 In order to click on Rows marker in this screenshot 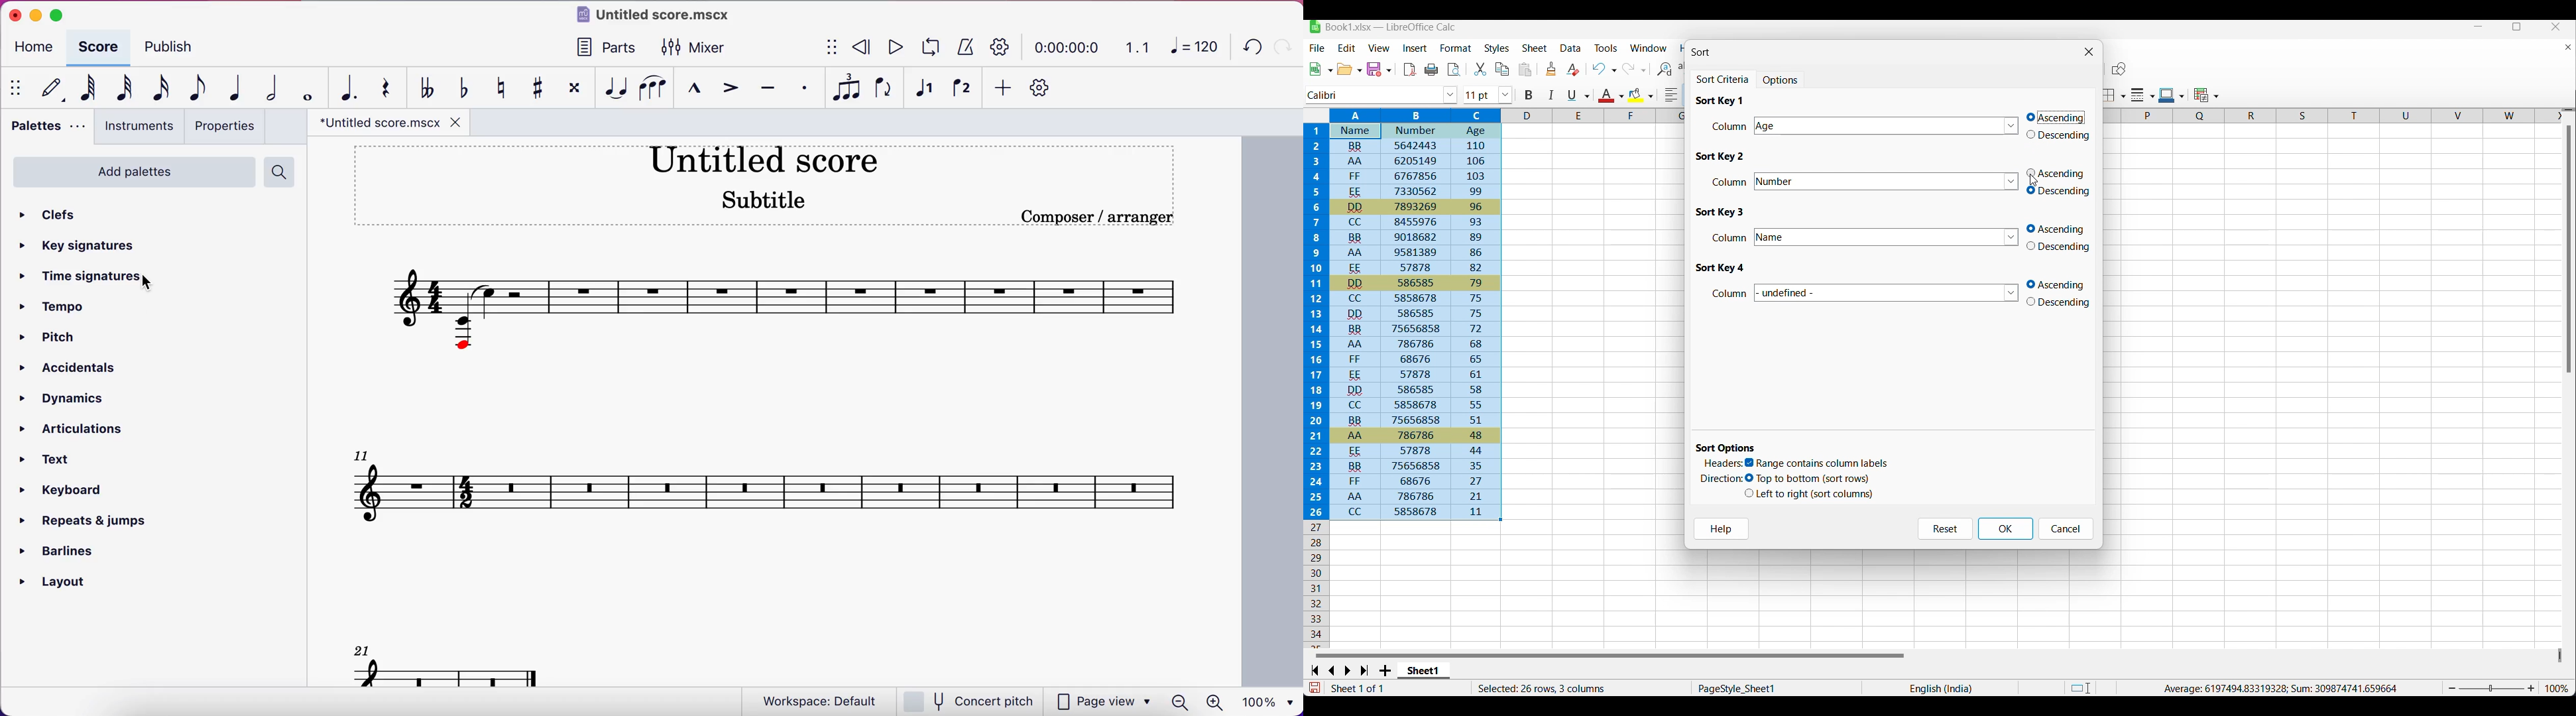, I will do `click(1318, 585)`.